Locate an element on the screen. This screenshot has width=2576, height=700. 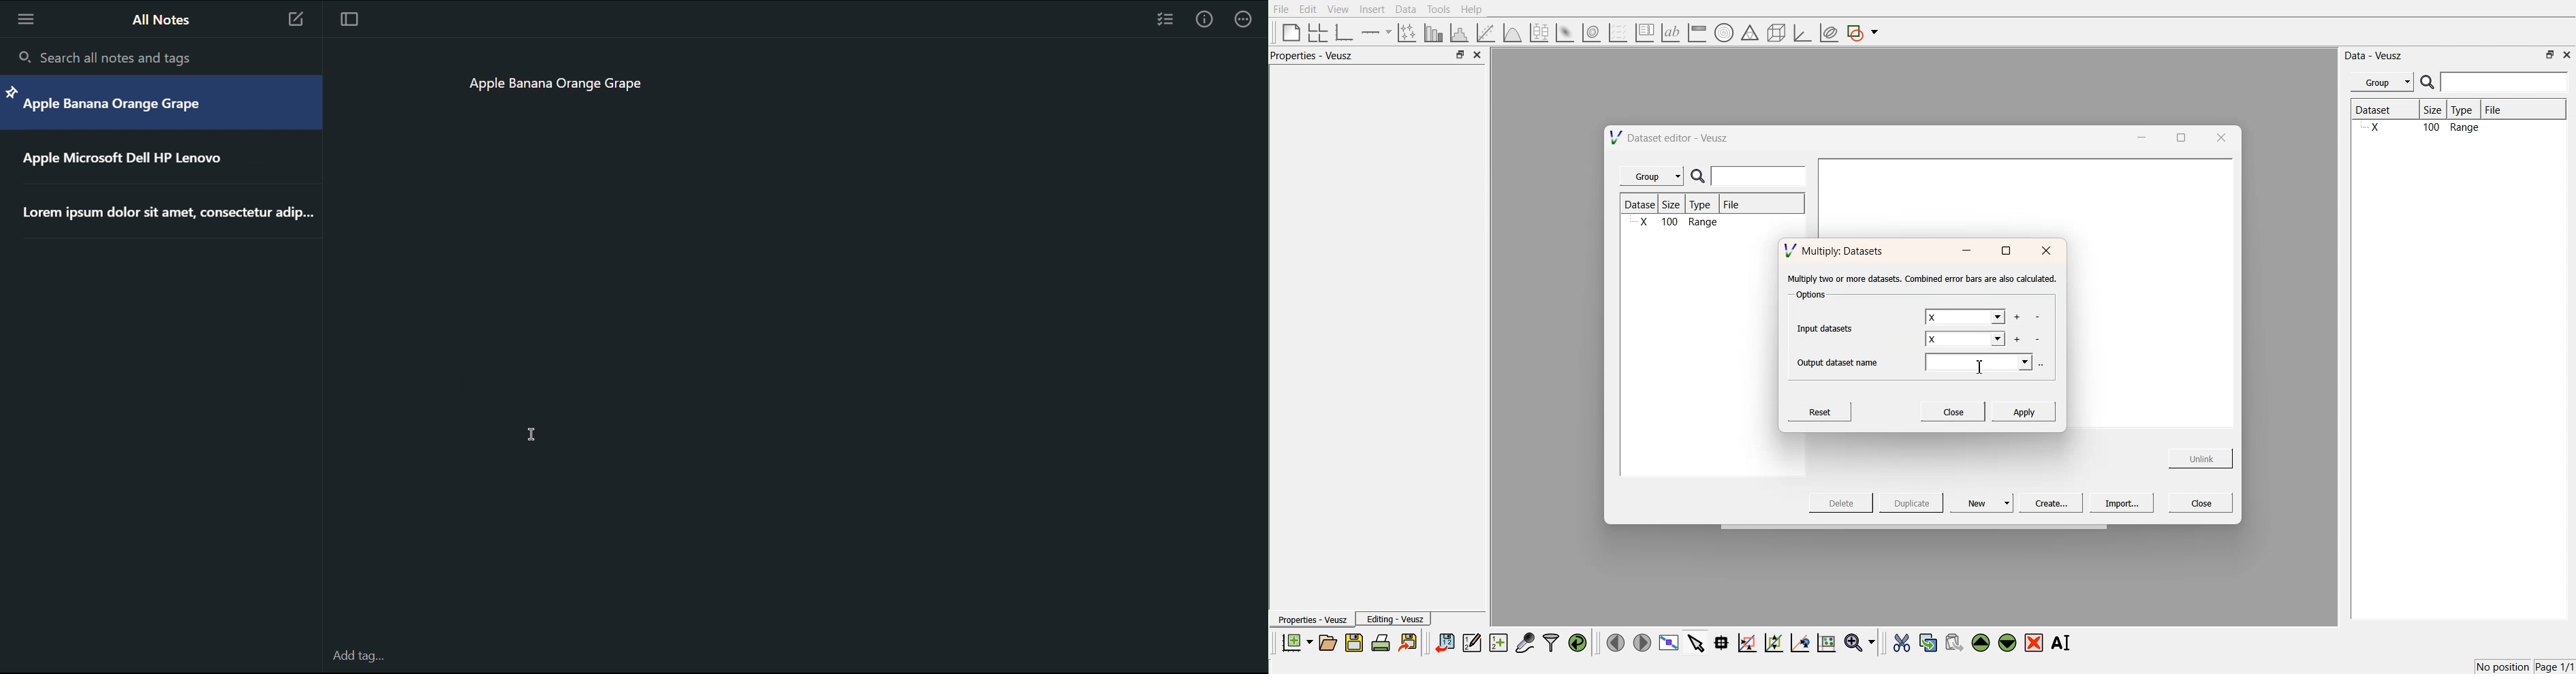
Lorem ipsum dolor sit amet, consectetur adip... is located at coordinates (169, 214).